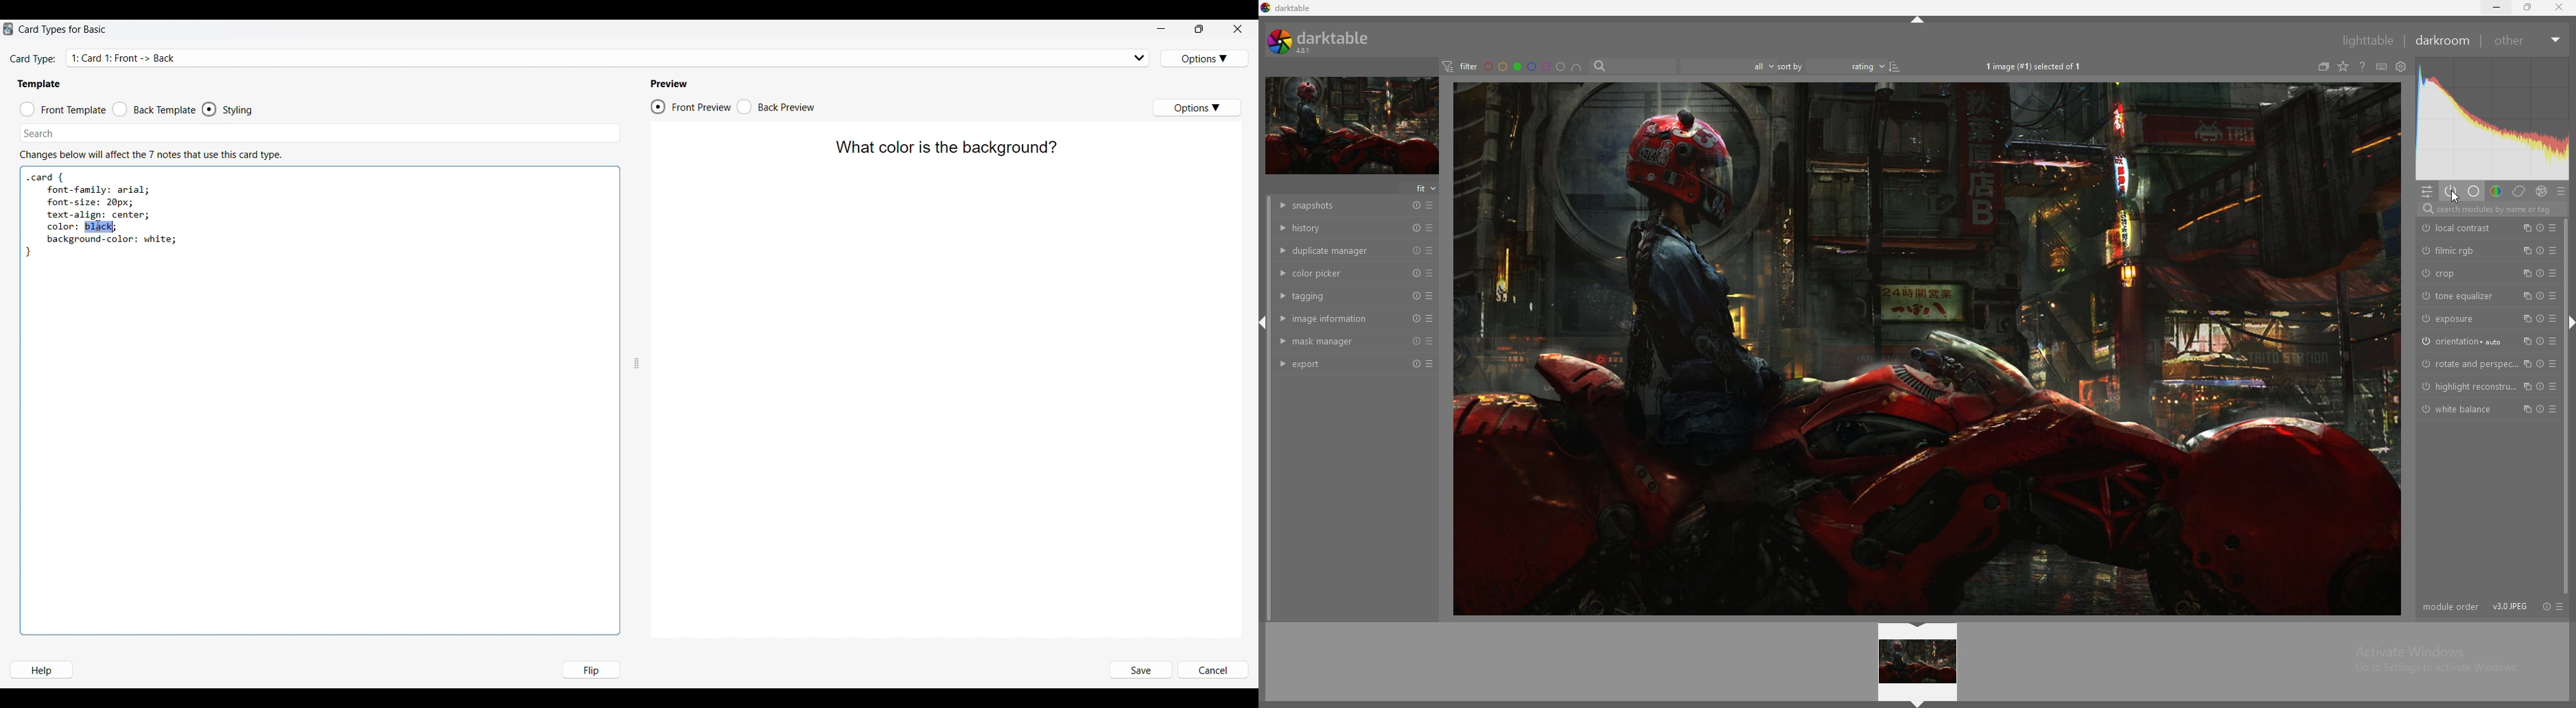 The width and height of the screenshot is (2576, 728). What do you see at coordinates (637, 331) in the screenshot?
I see `Change width of panels attached to this line` at bounding box center [637, 331].